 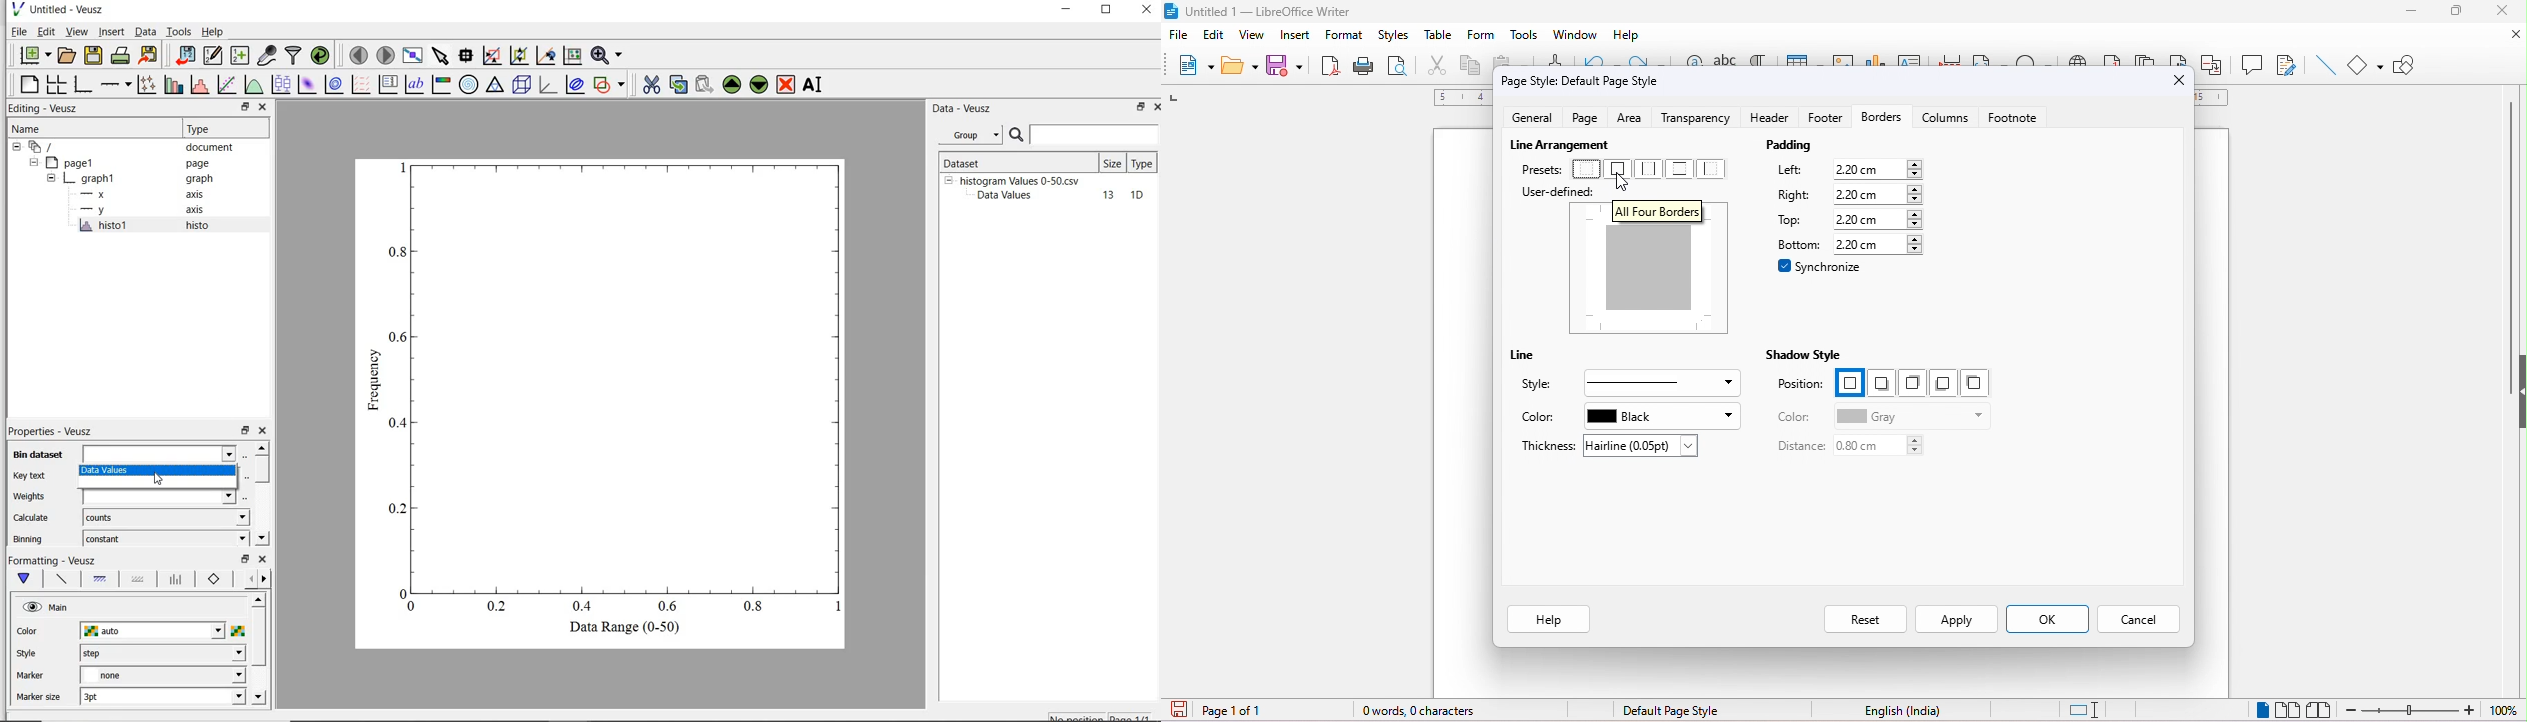 What do you see at coordinates (92, 180) in the screenshot?
I see `graph1` at bounding box center [92, 180].